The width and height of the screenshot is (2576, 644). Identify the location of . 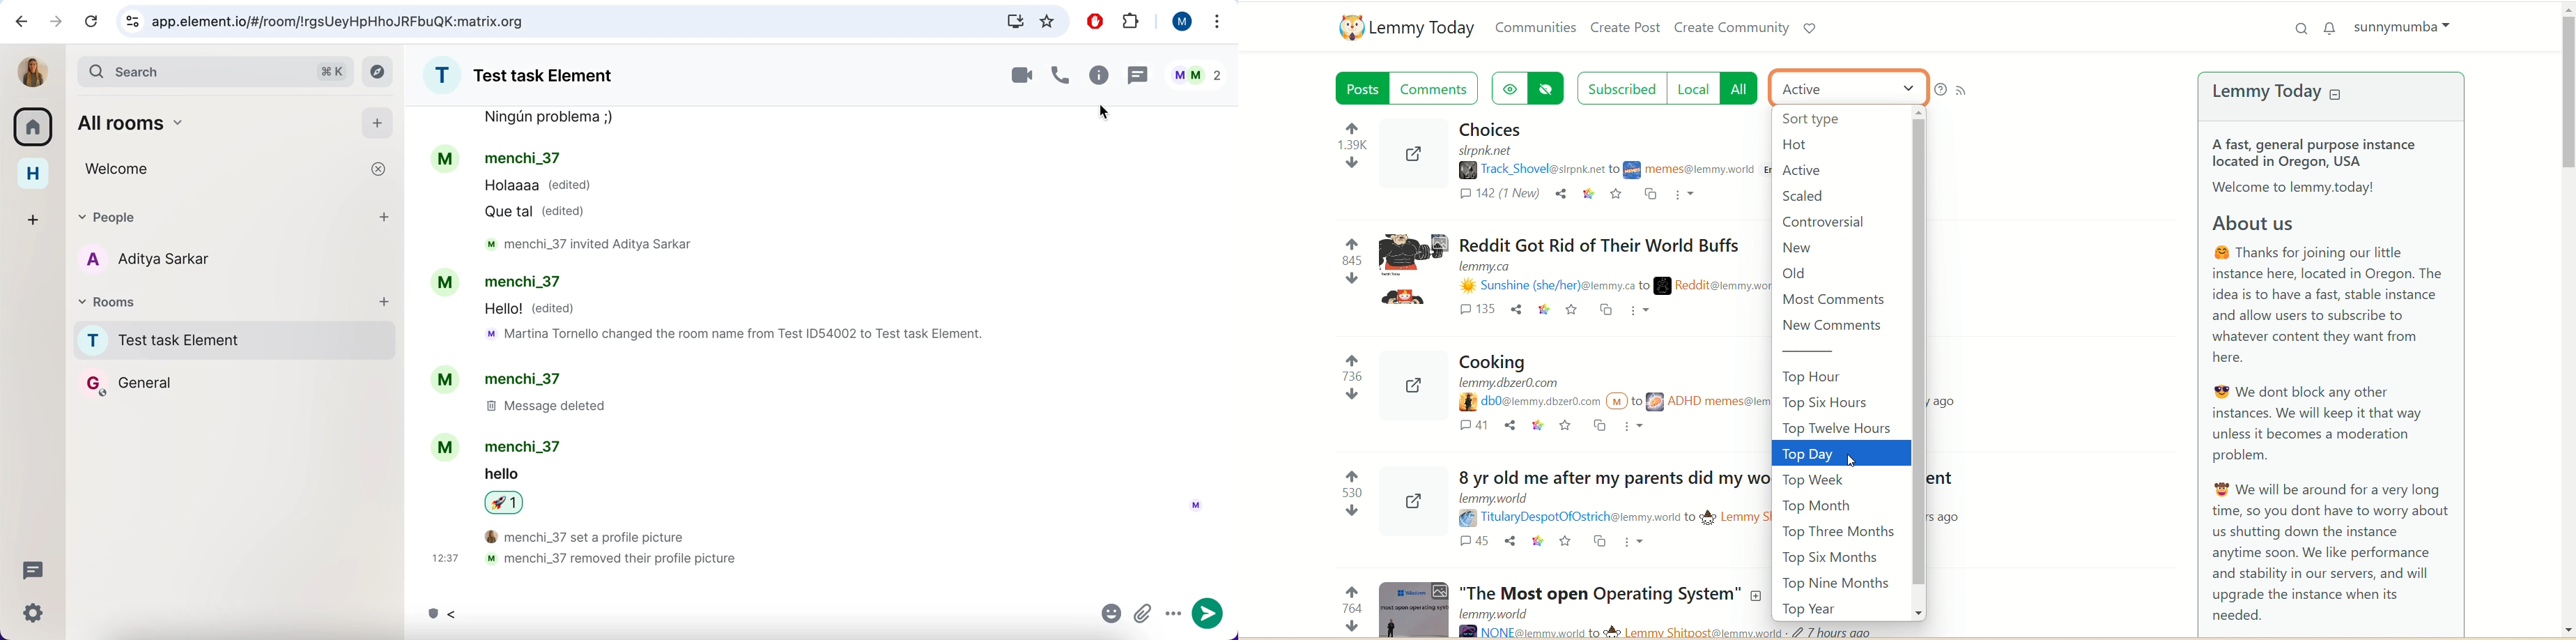
(379, 76).